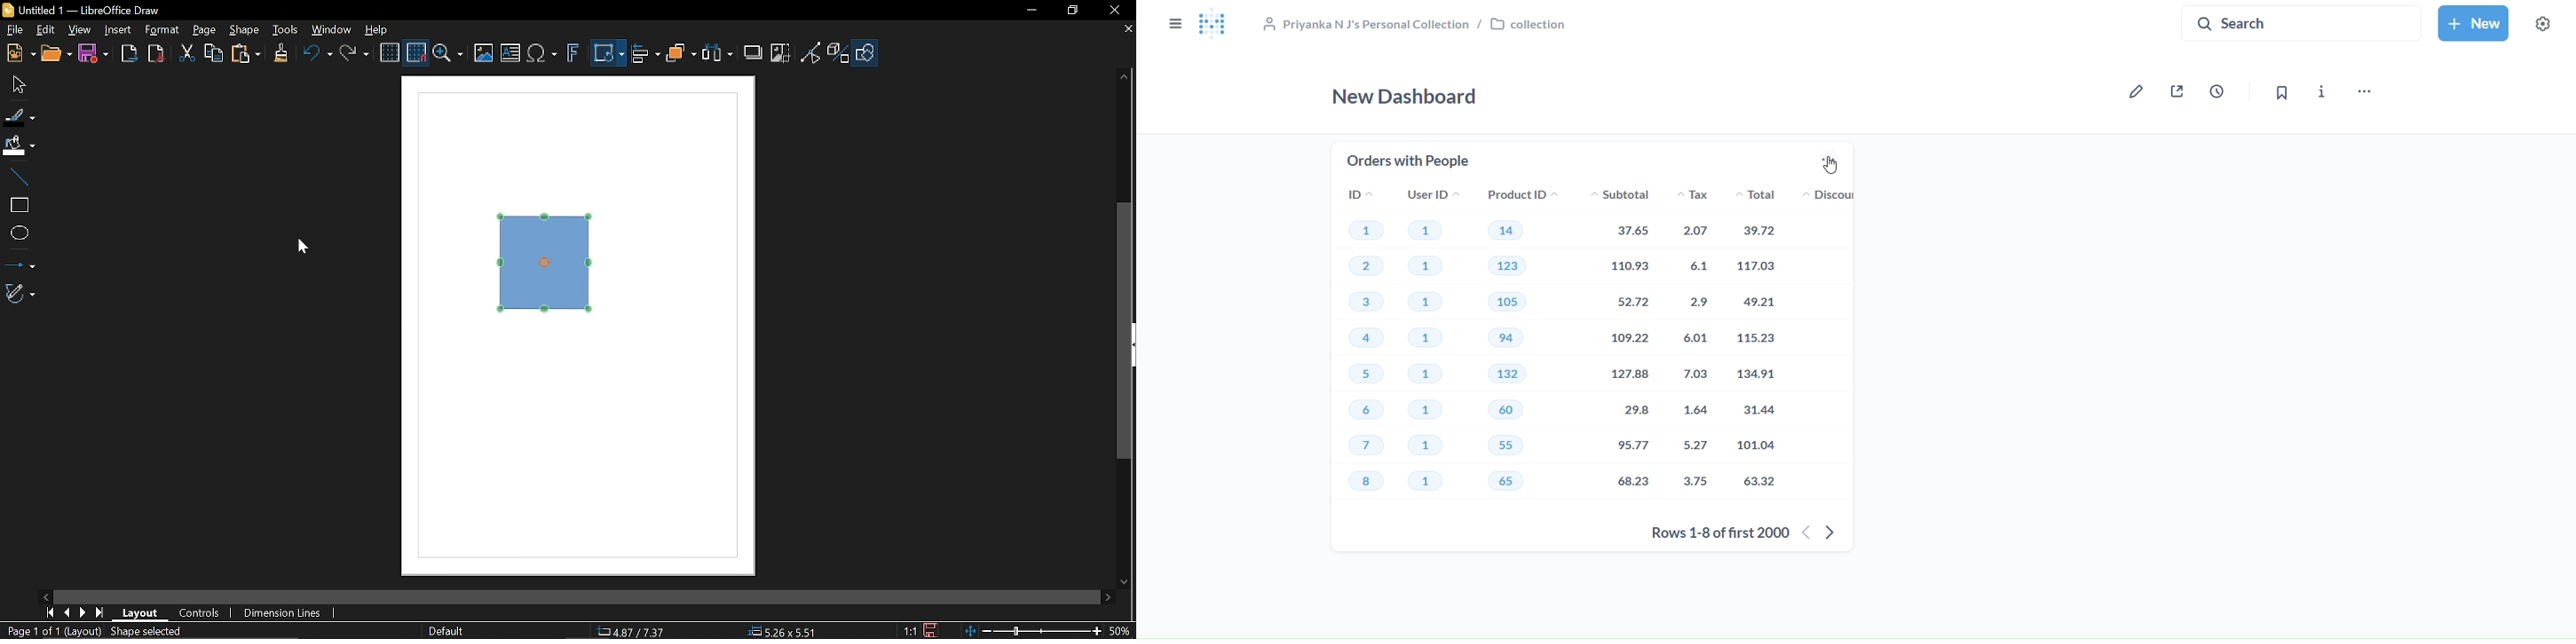 The width and height of the screenshot is (2576, 644). What do you see at coordinates (46, 596) in the screenshot?
I see `Move left` at bounding box center [46, 596].